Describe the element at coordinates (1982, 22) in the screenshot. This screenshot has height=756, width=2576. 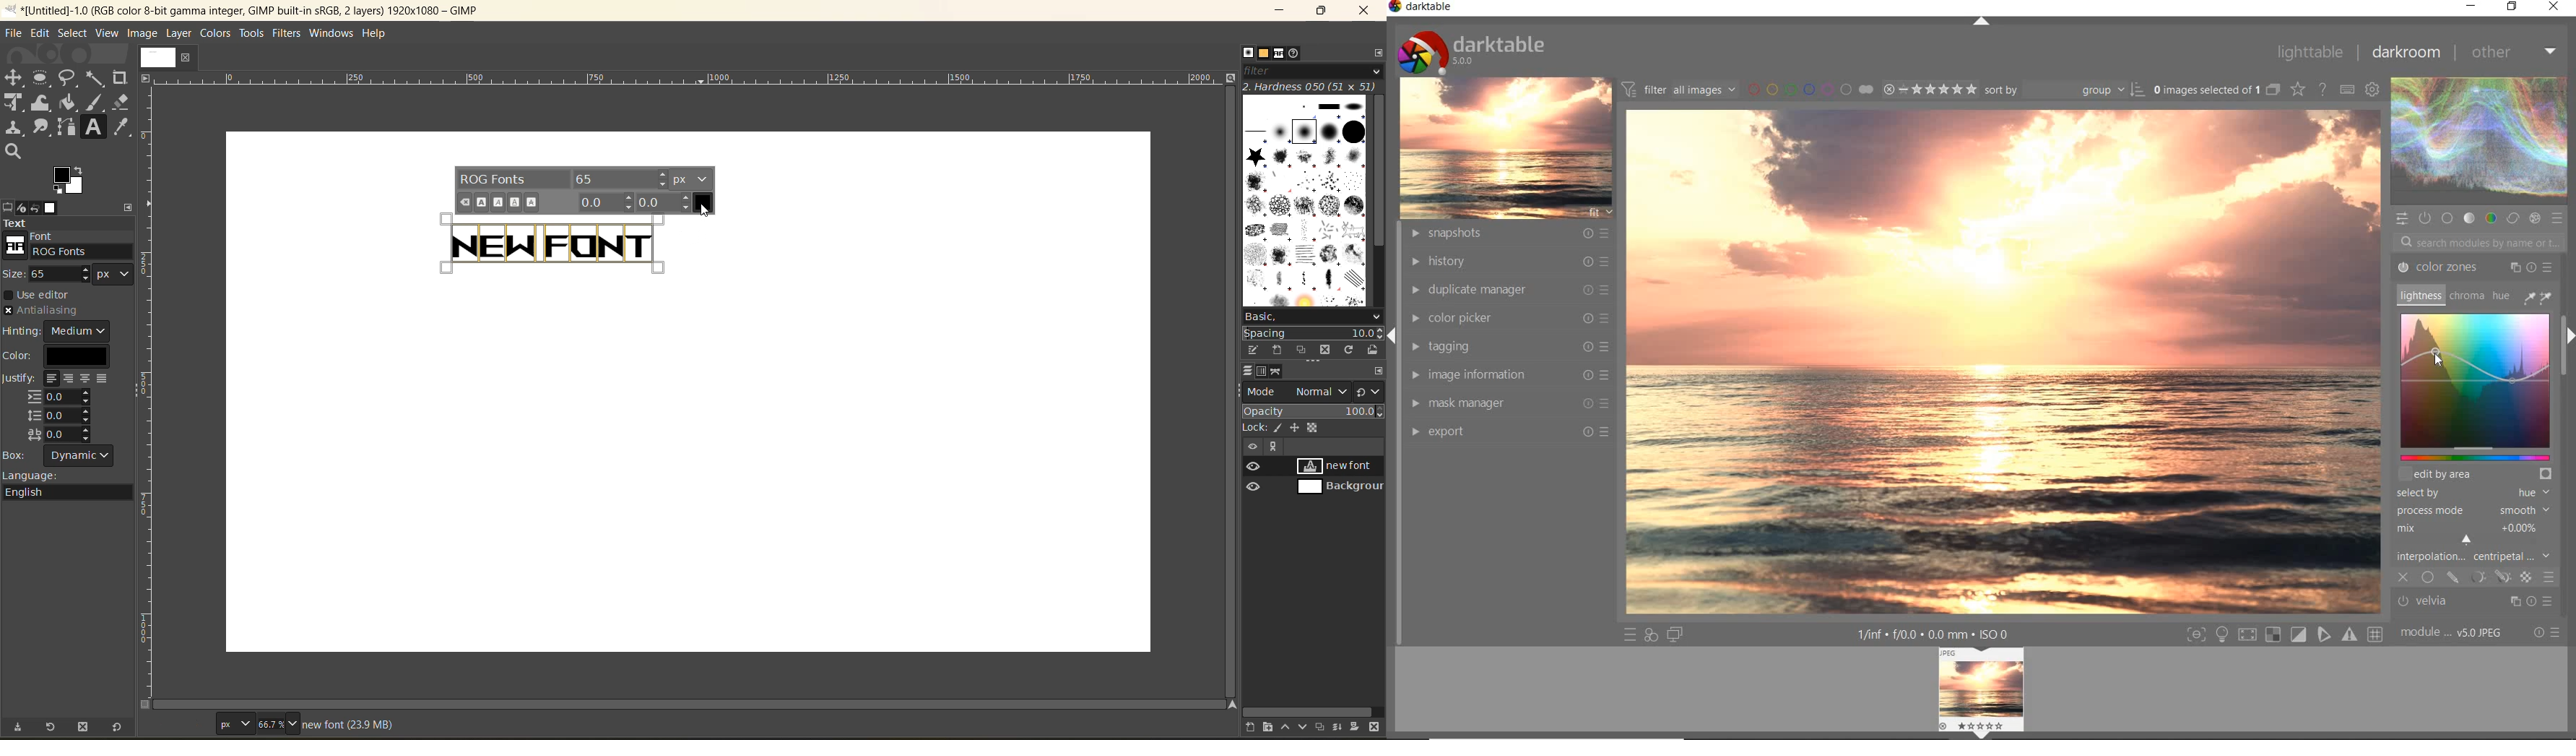
I see `EXPAND/COLLAPSE` at that location.